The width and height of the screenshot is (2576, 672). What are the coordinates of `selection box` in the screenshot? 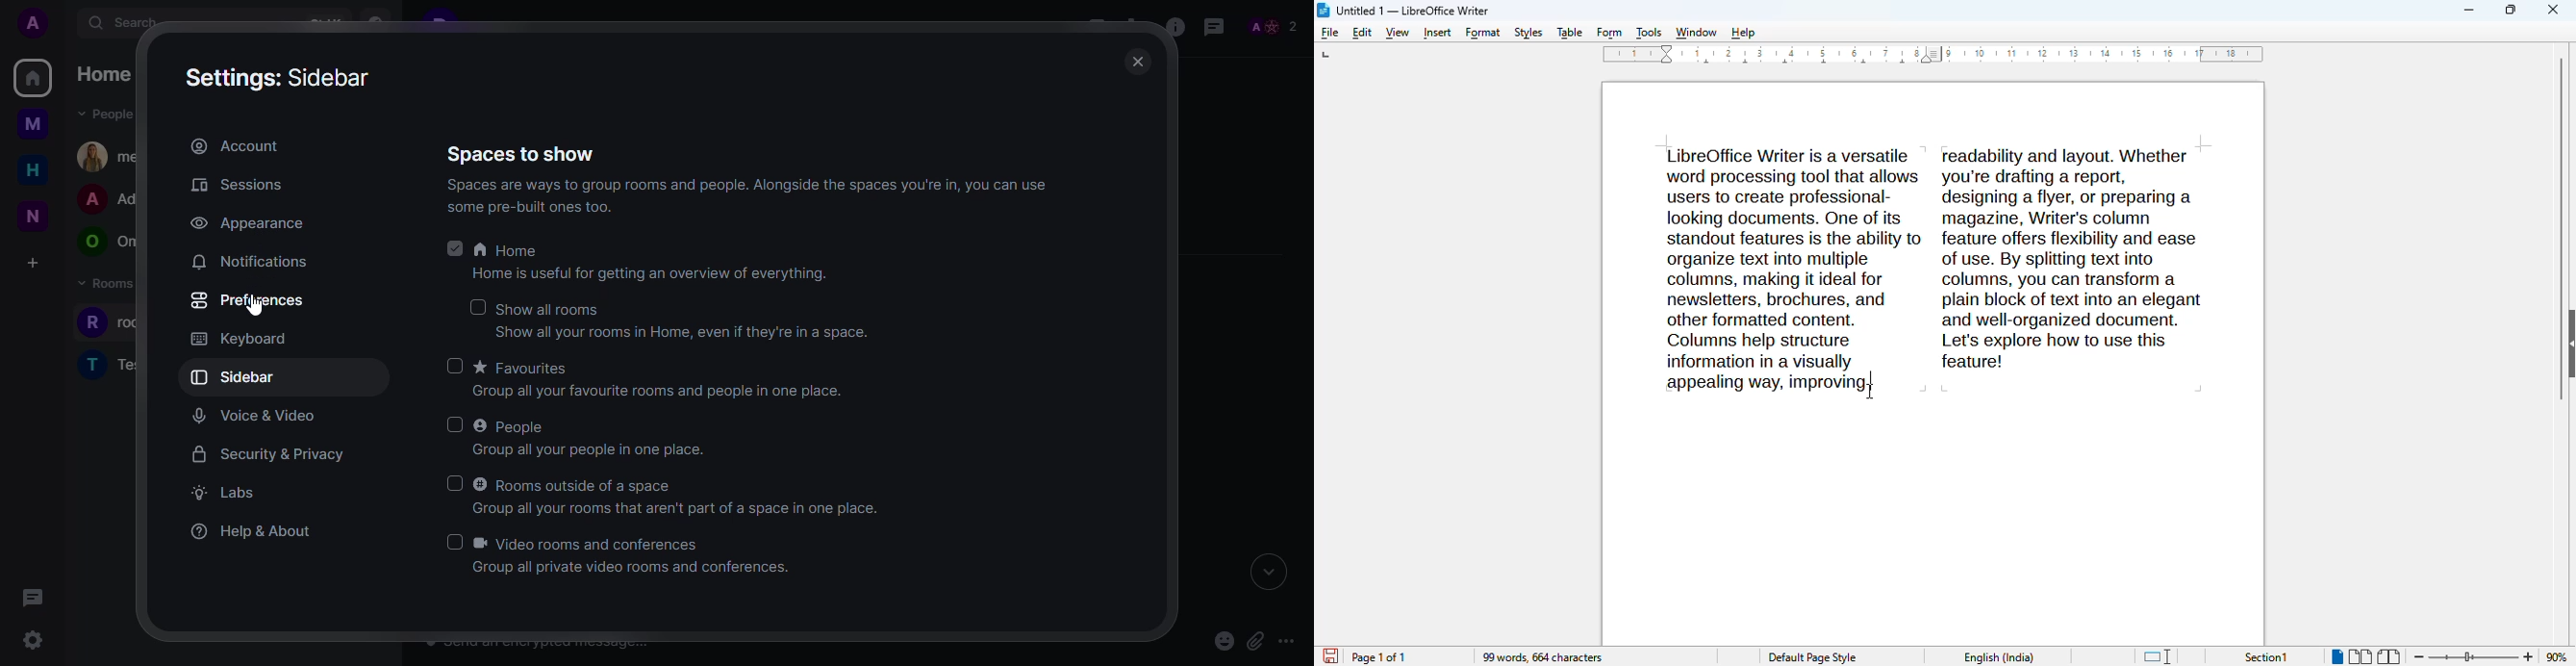 It's located at (476, 308).